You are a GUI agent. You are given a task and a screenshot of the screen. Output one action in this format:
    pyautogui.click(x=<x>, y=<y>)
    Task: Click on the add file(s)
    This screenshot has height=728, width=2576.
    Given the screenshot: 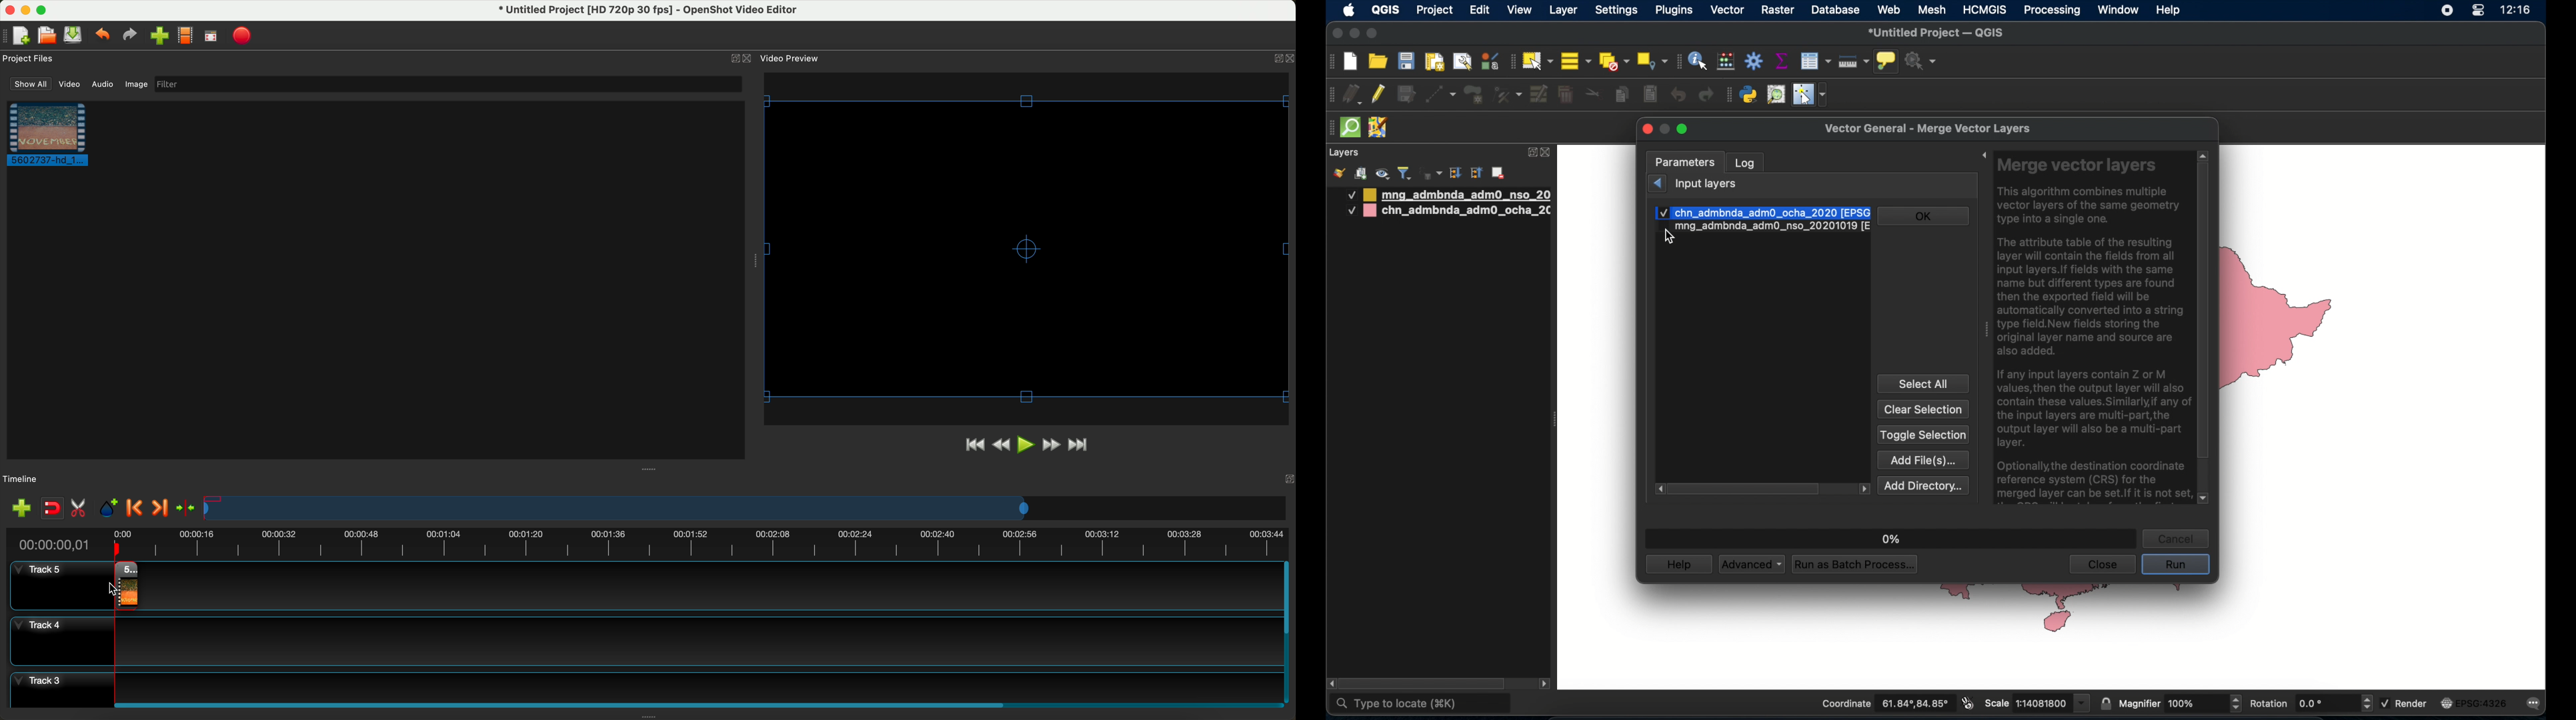 What is the action you would take?
    pyautogui.click(x=1924, y=459)
    